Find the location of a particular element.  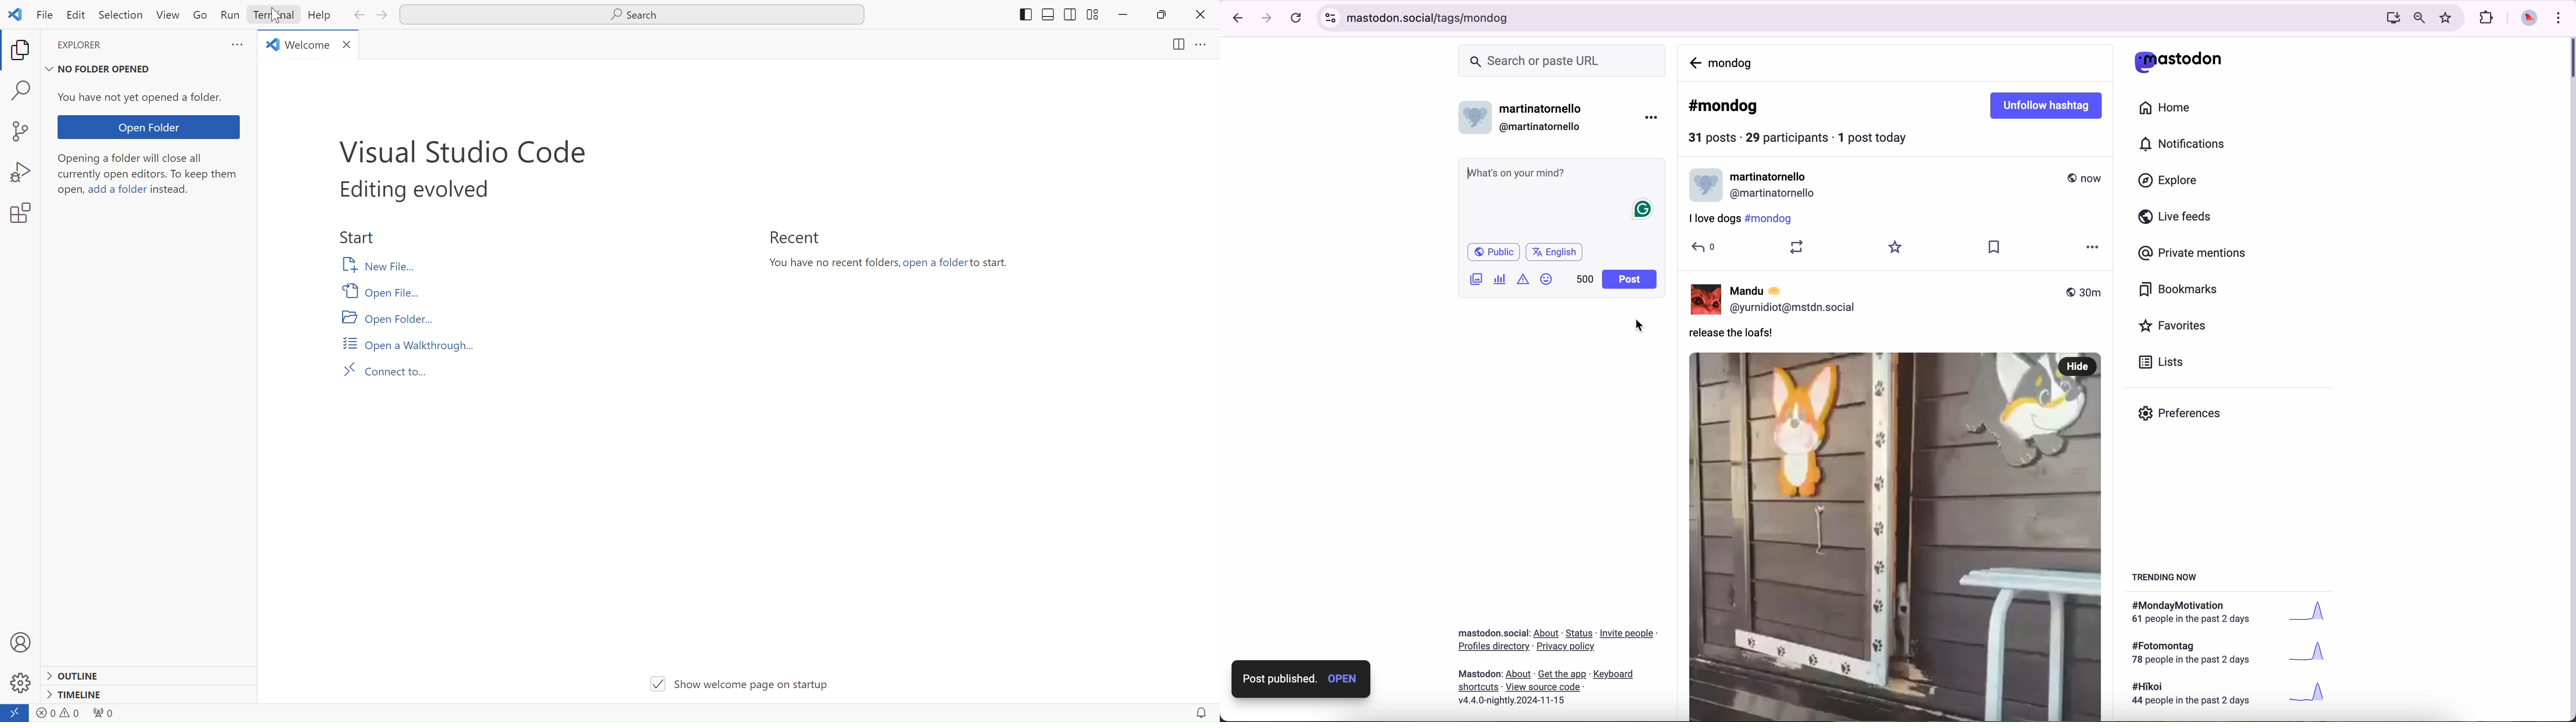

profile is located at coordinates (1797, 194).